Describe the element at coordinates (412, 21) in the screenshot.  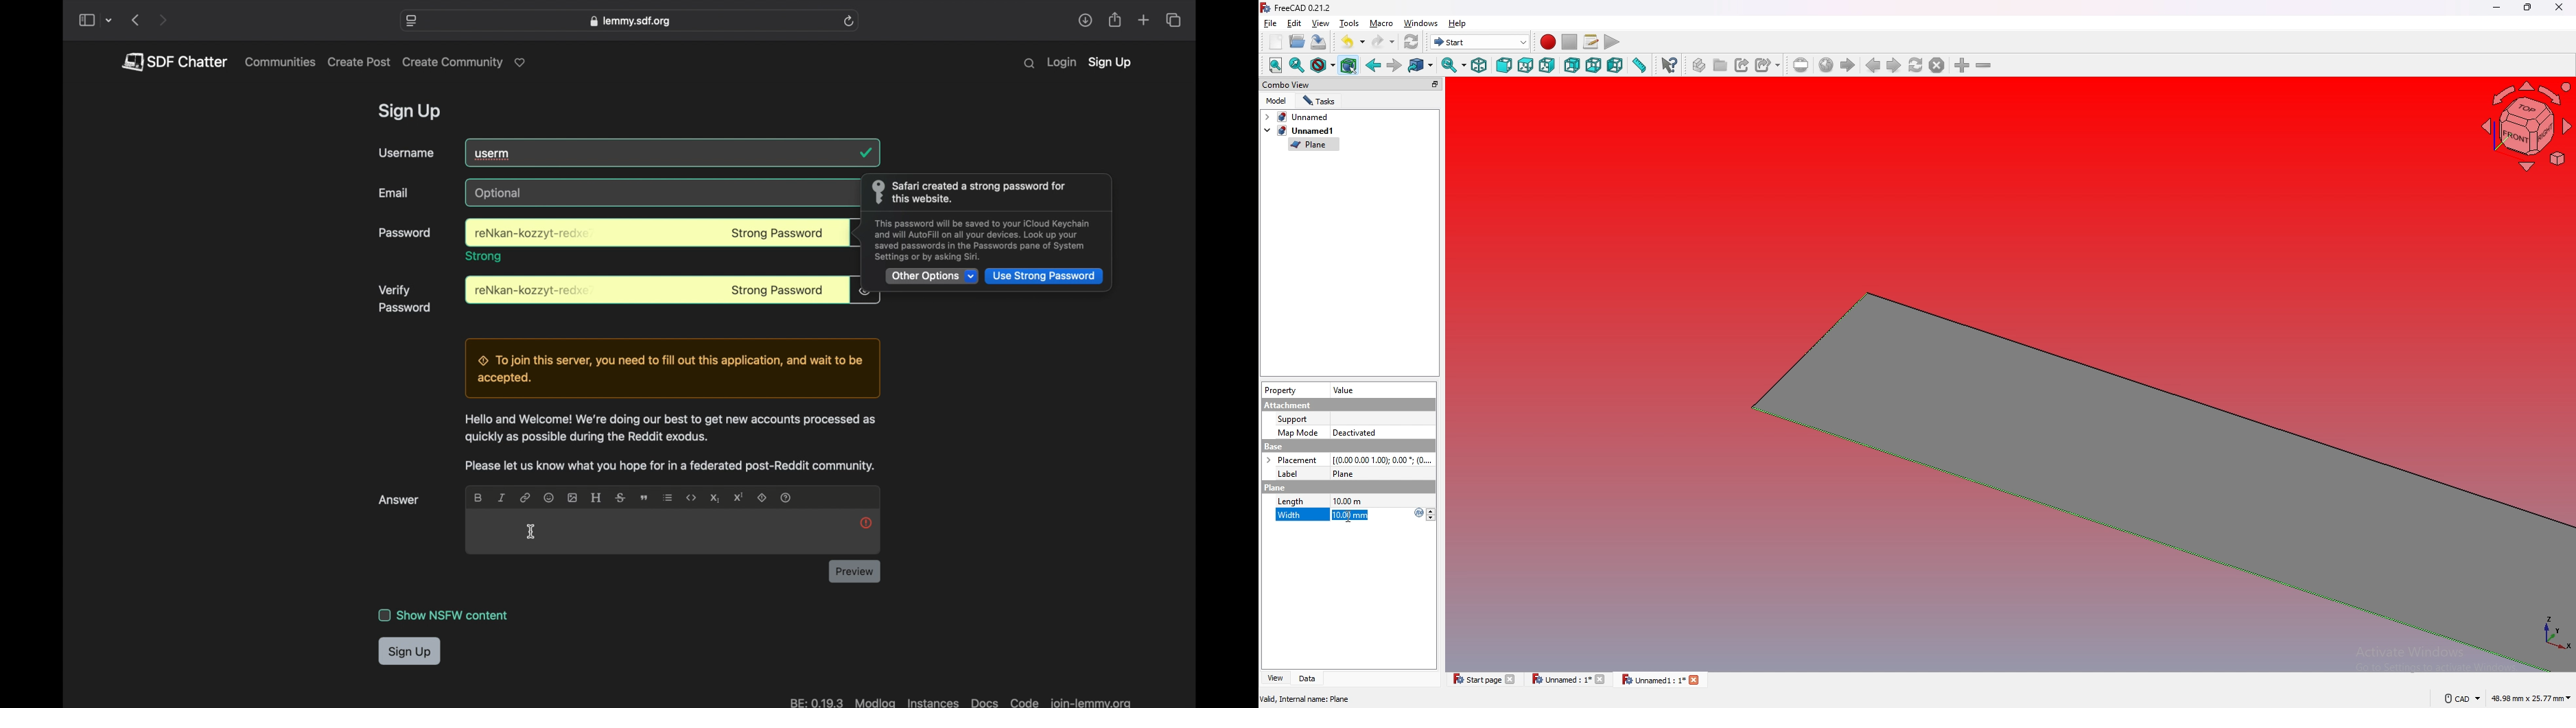
I see `website settings` at that location.